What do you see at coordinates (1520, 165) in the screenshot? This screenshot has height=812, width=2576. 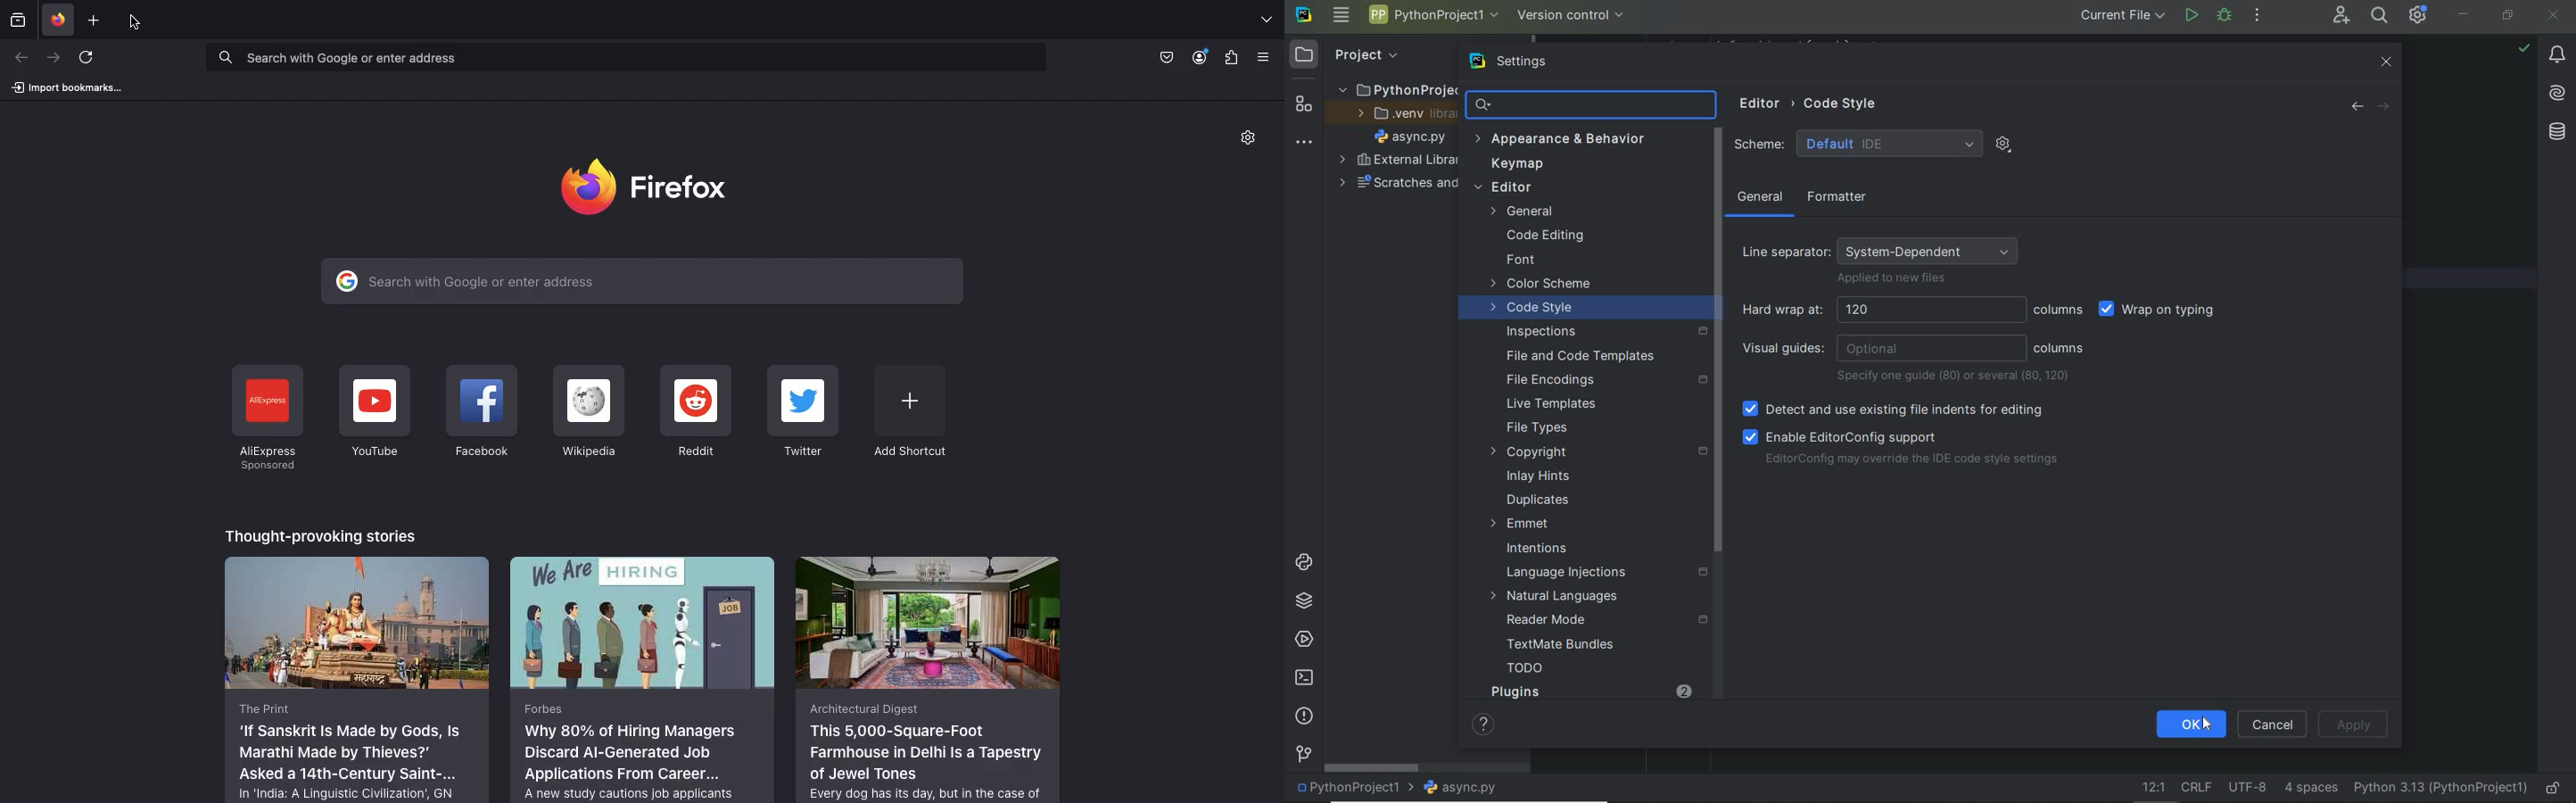 I see `keymap` at bounding box center [1520, 165].